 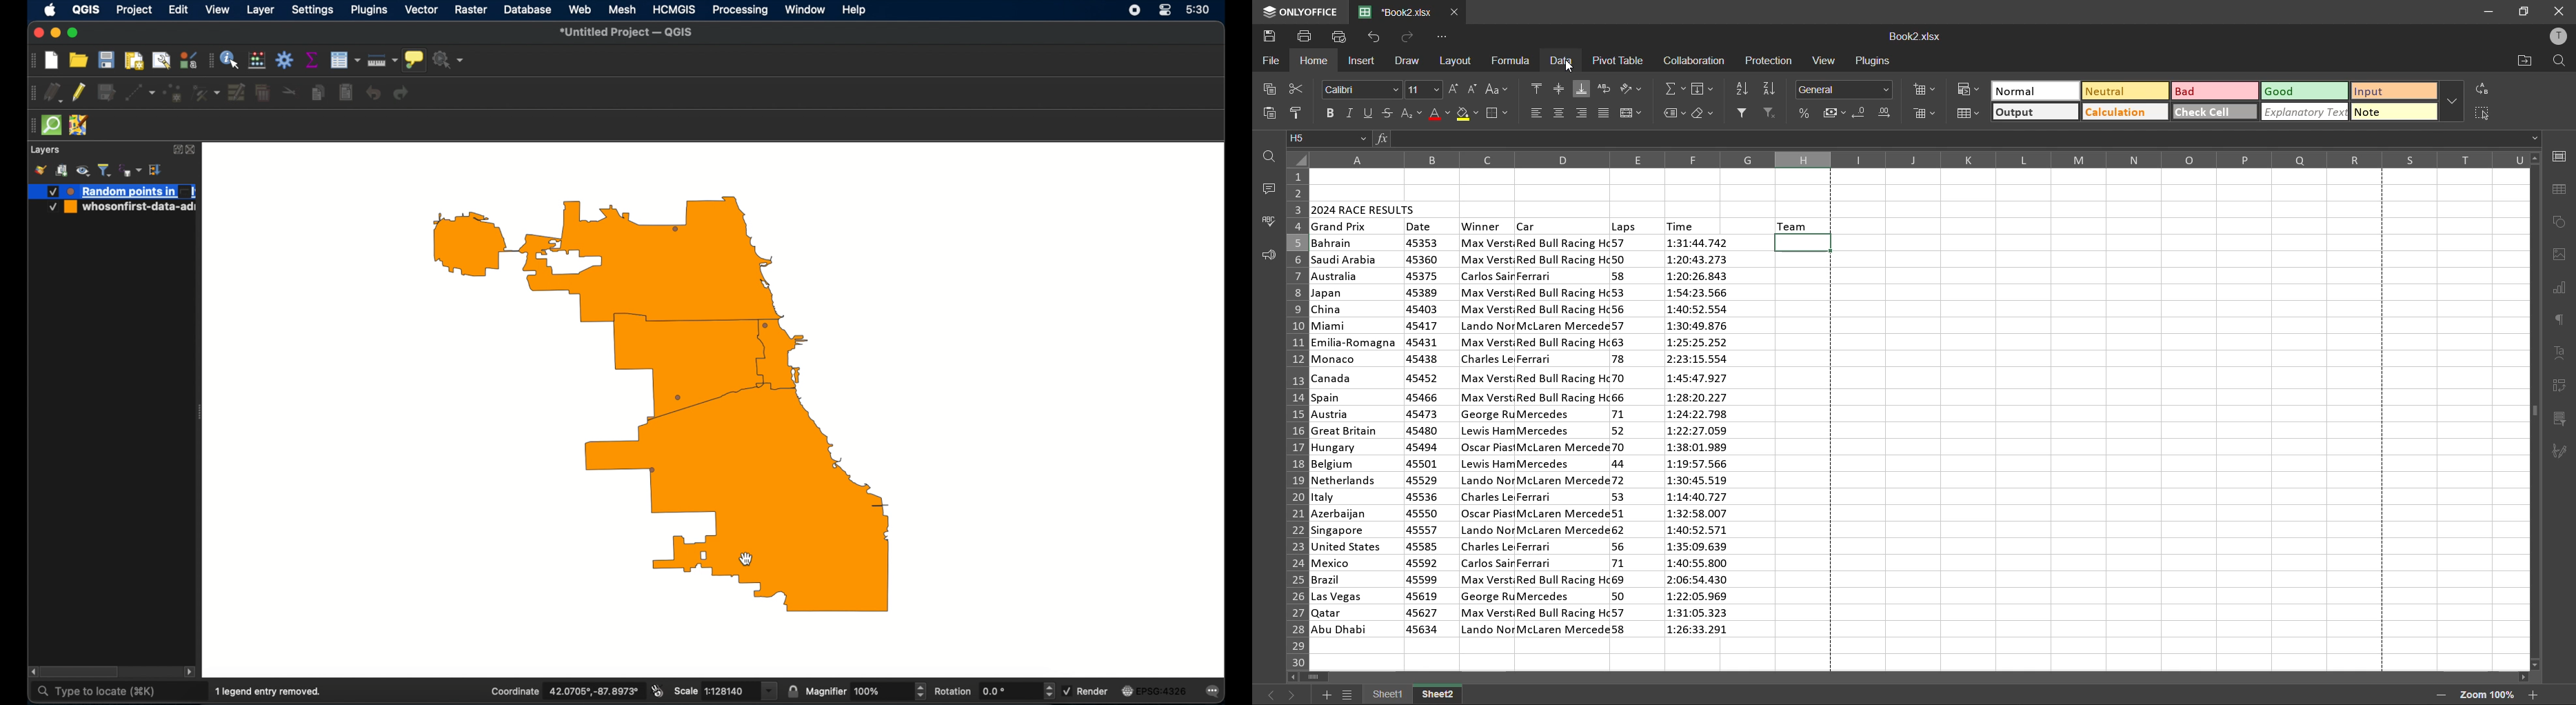 I want to click on view, so click(x=1823, y=60).